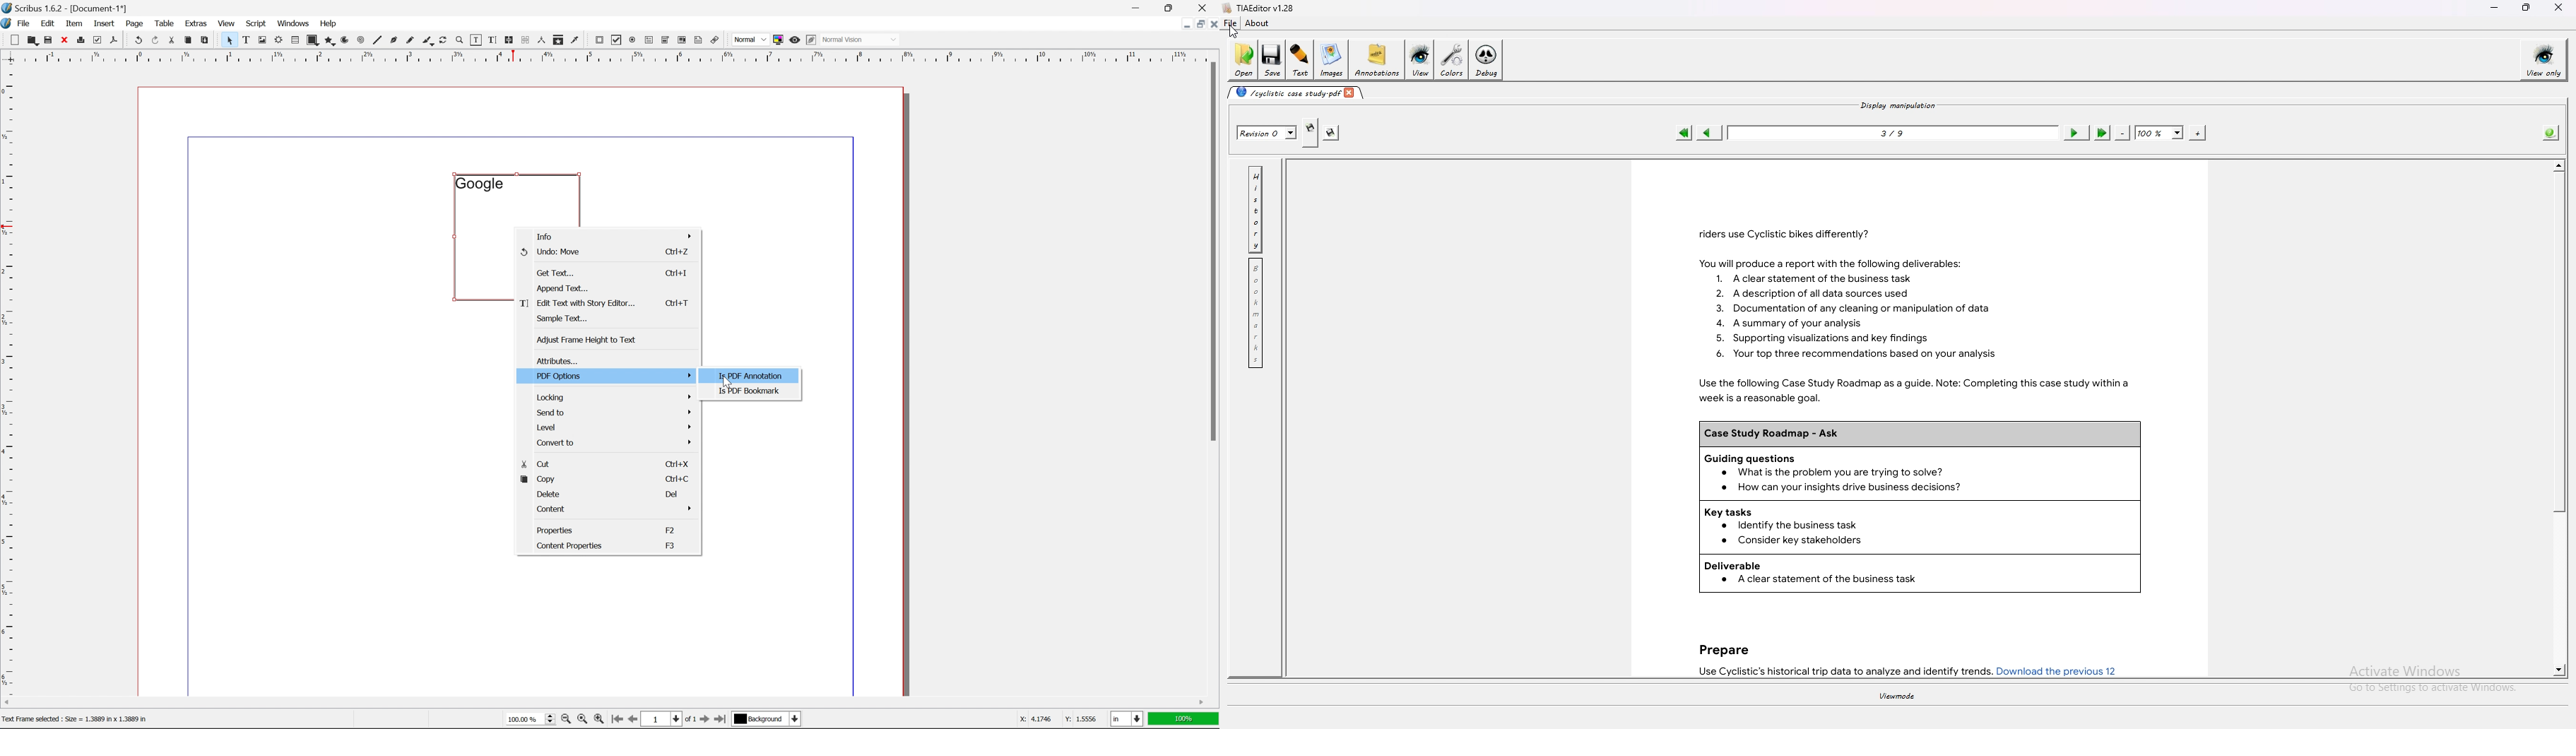  I want to click on google, so click(479, 183).